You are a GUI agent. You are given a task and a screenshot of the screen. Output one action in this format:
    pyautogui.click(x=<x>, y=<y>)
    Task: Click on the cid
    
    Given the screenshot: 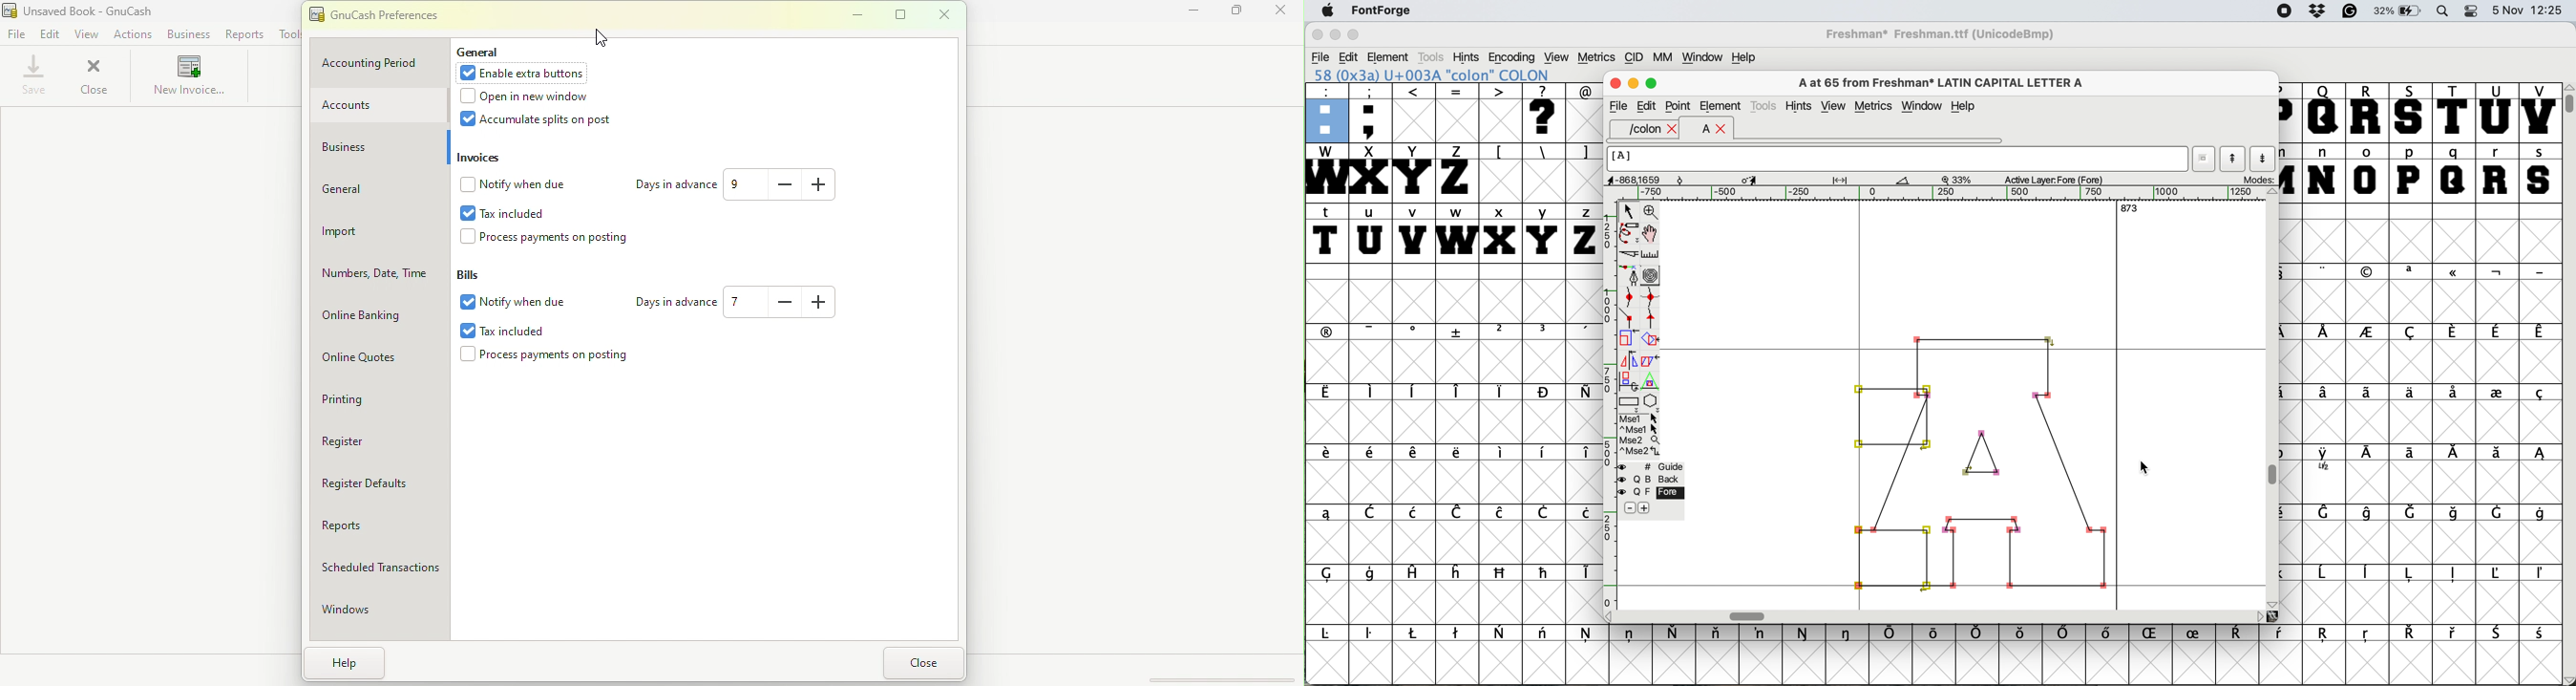 What is the action you would take?
    pyautogui.click(x=1633, y=56)
    